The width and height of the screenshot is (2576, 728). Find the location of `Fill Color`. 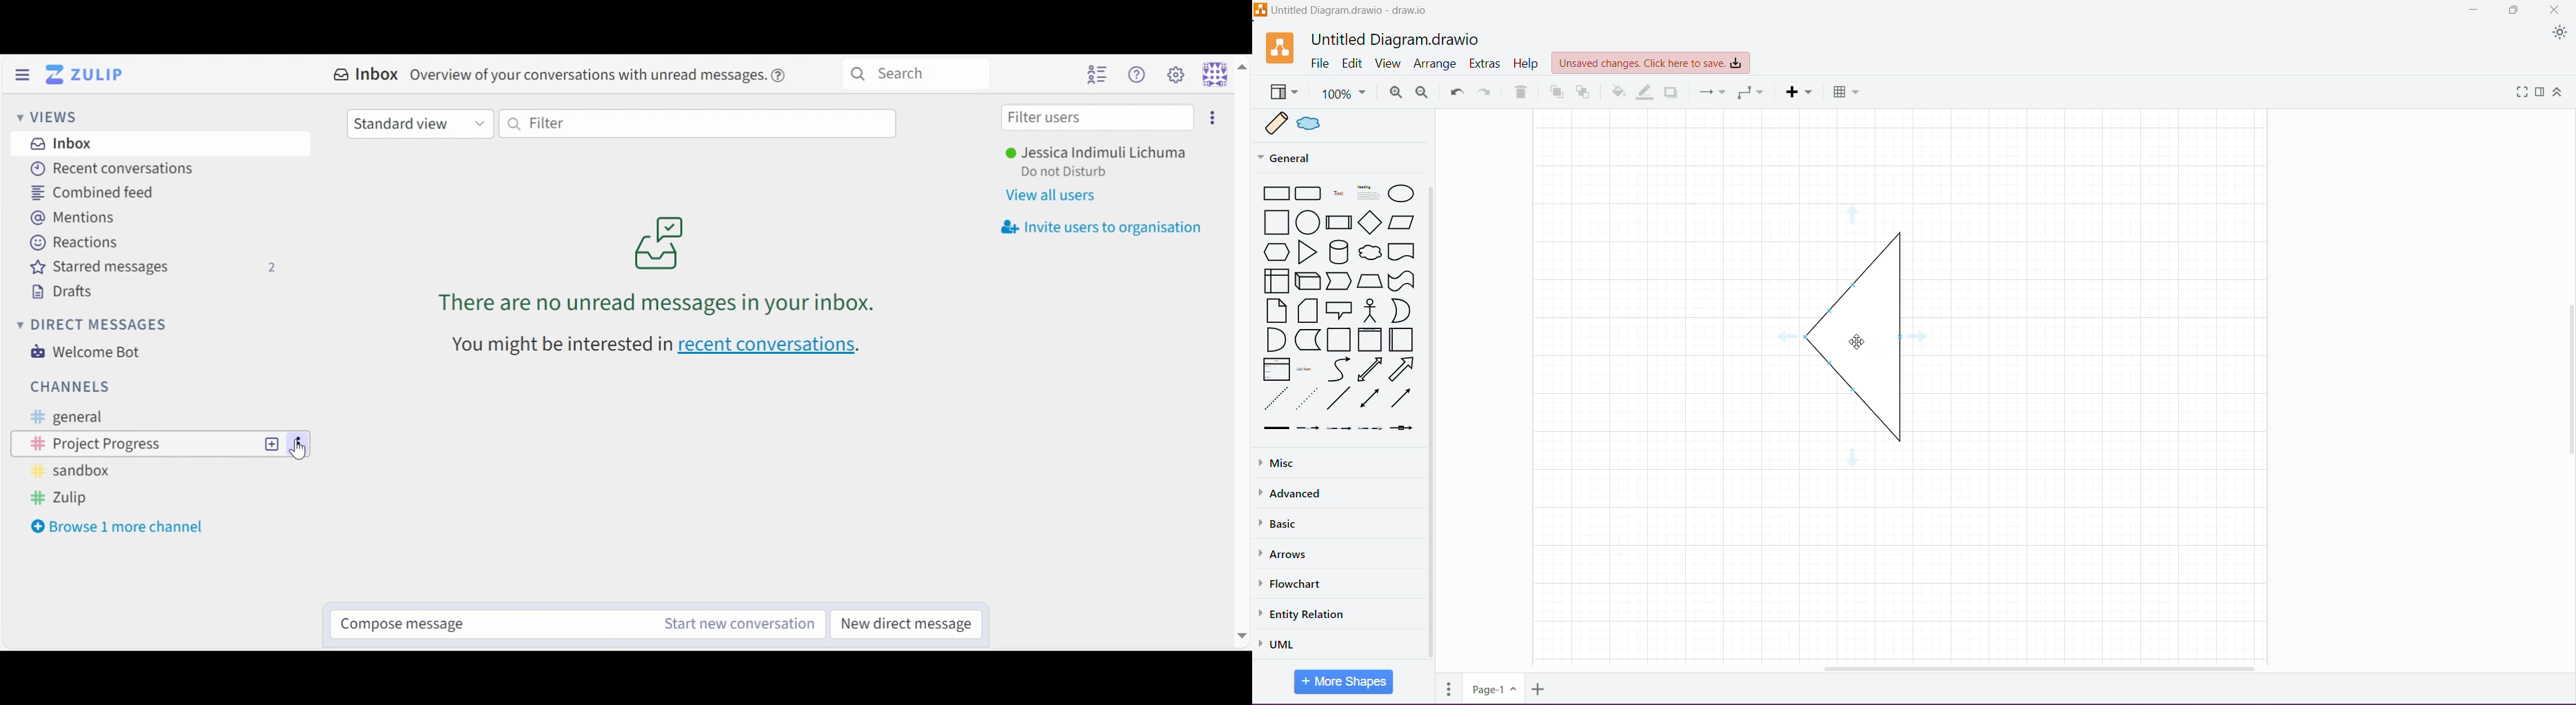

Fill Color is located at coordinates (1617, 92).